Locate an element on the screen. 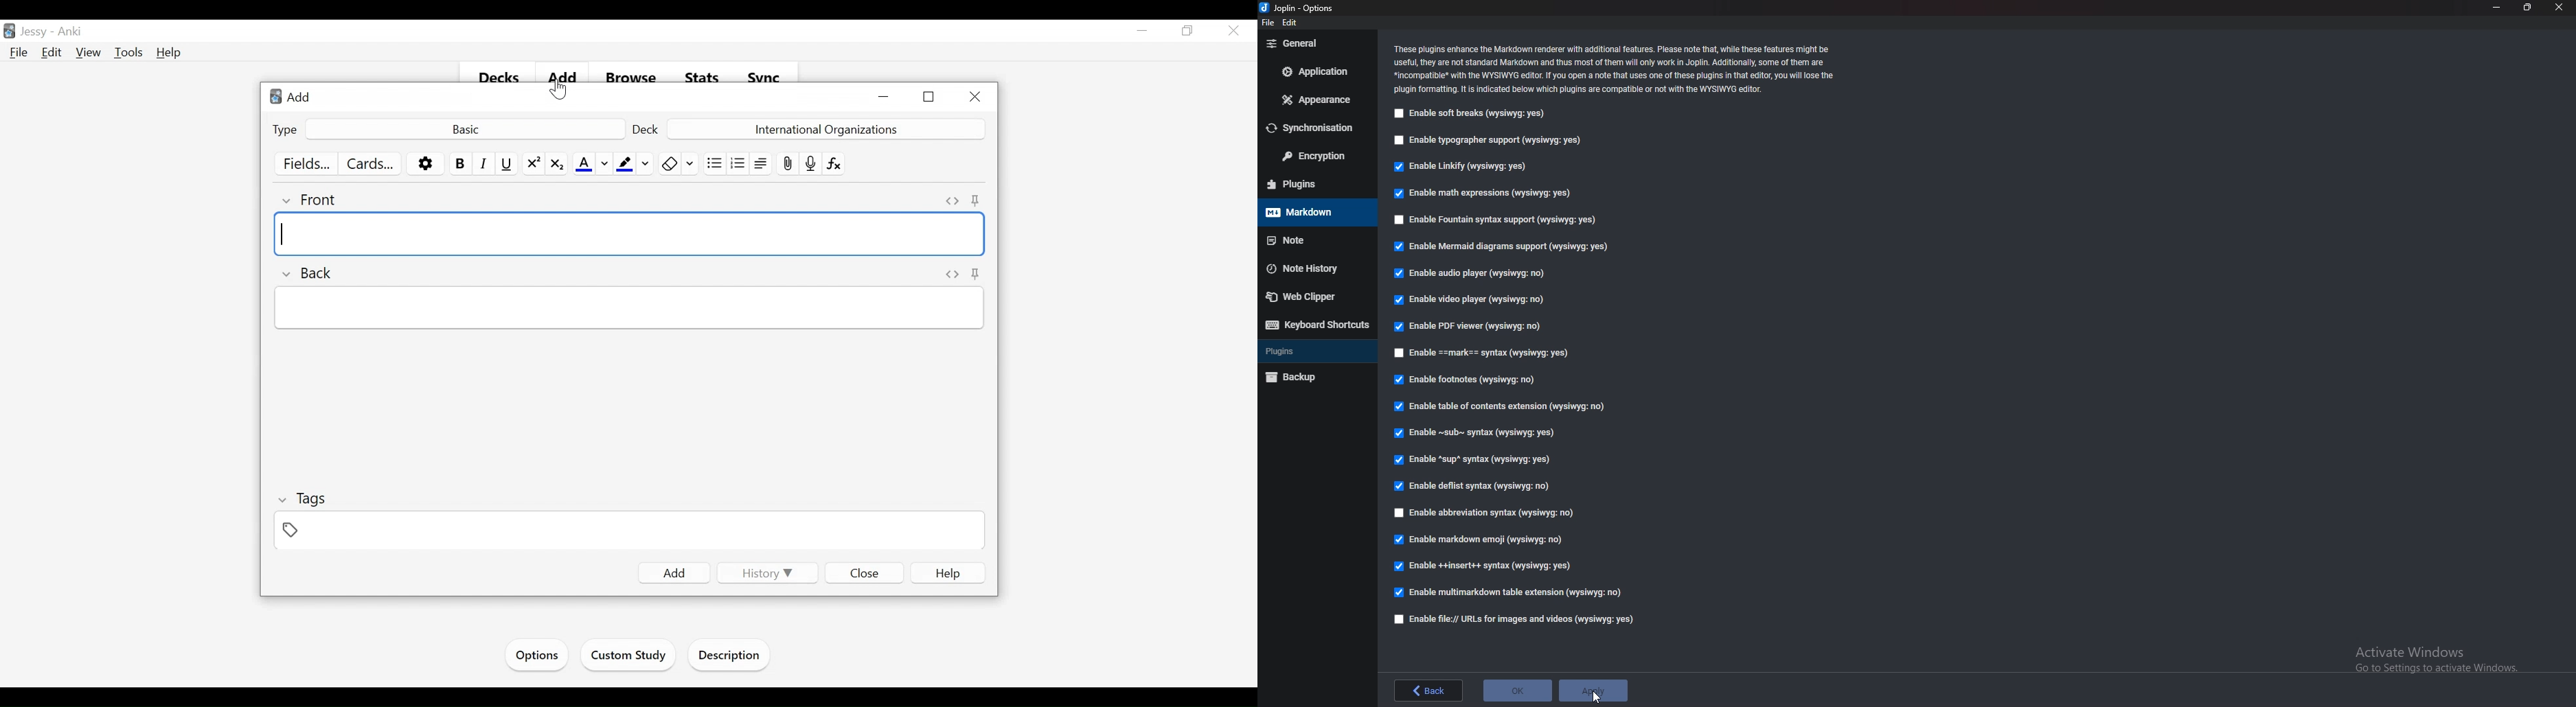 This screenshot has height=728, width=2576. add is located at coordinates (557, 72).